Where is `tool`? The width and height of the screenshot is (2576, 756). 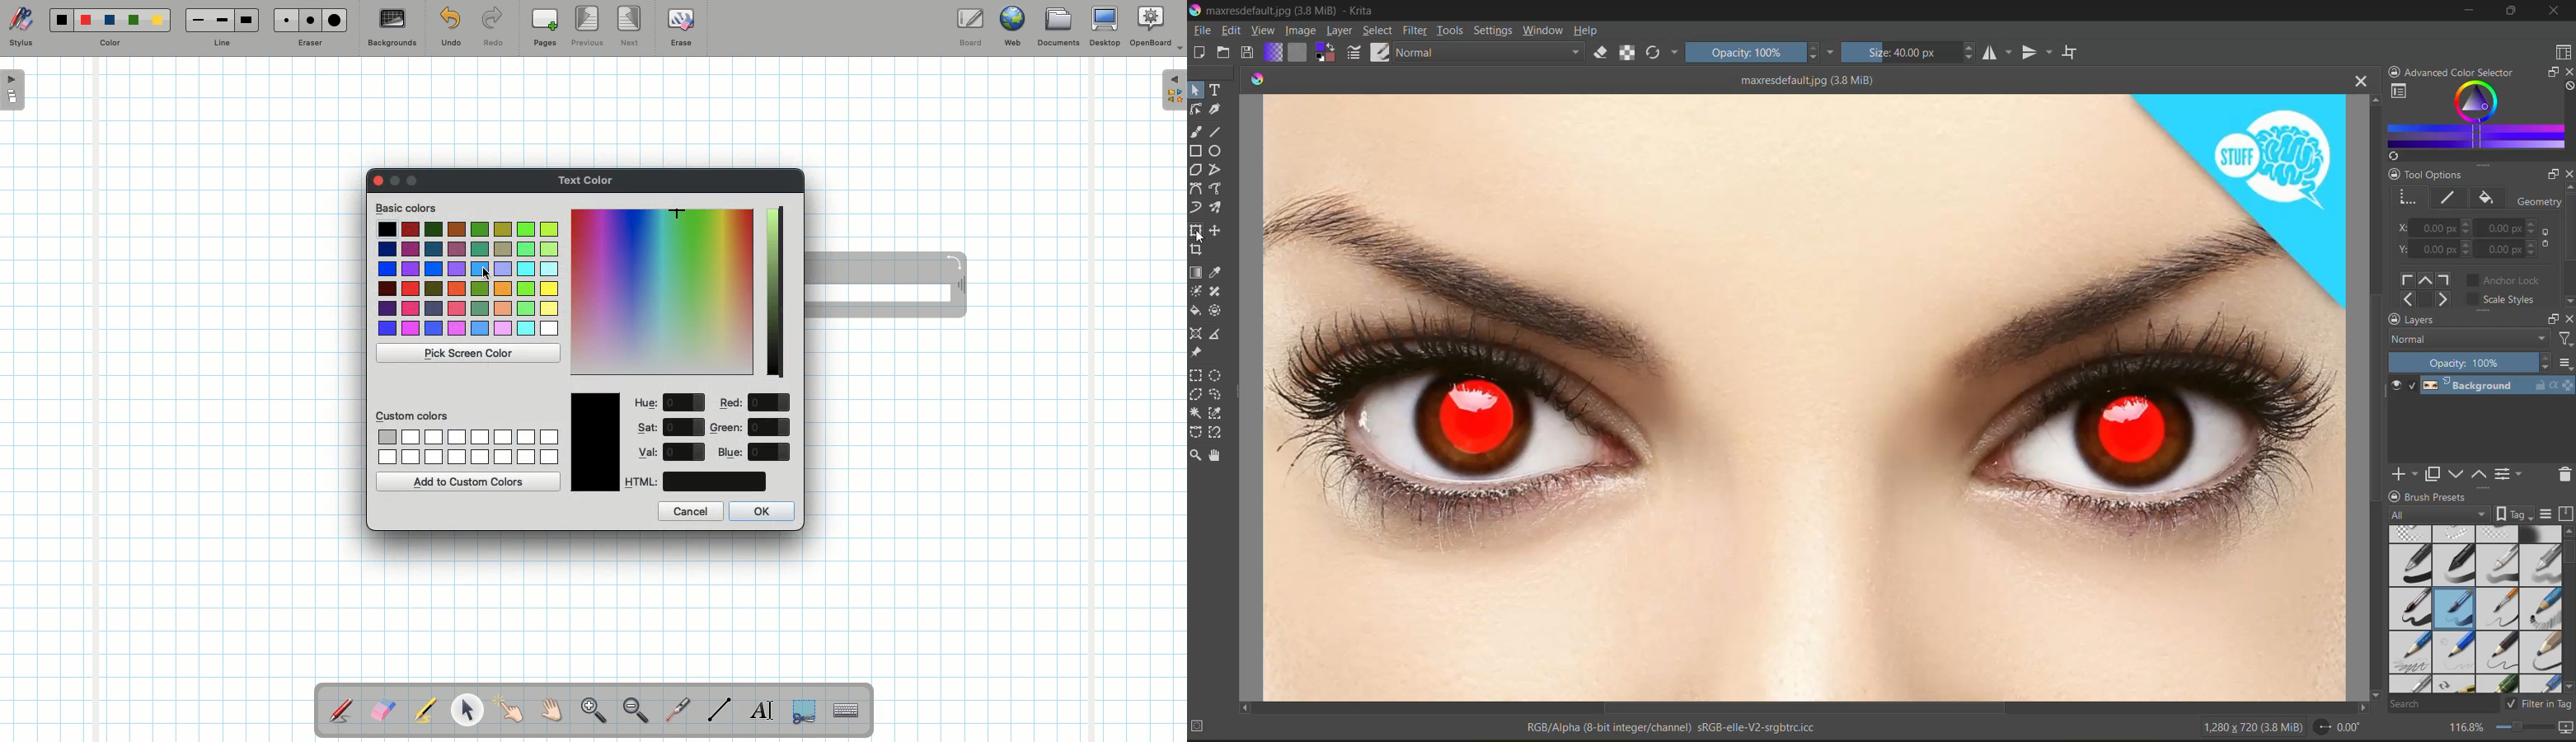 tool is located at coordinates (1217, 374).